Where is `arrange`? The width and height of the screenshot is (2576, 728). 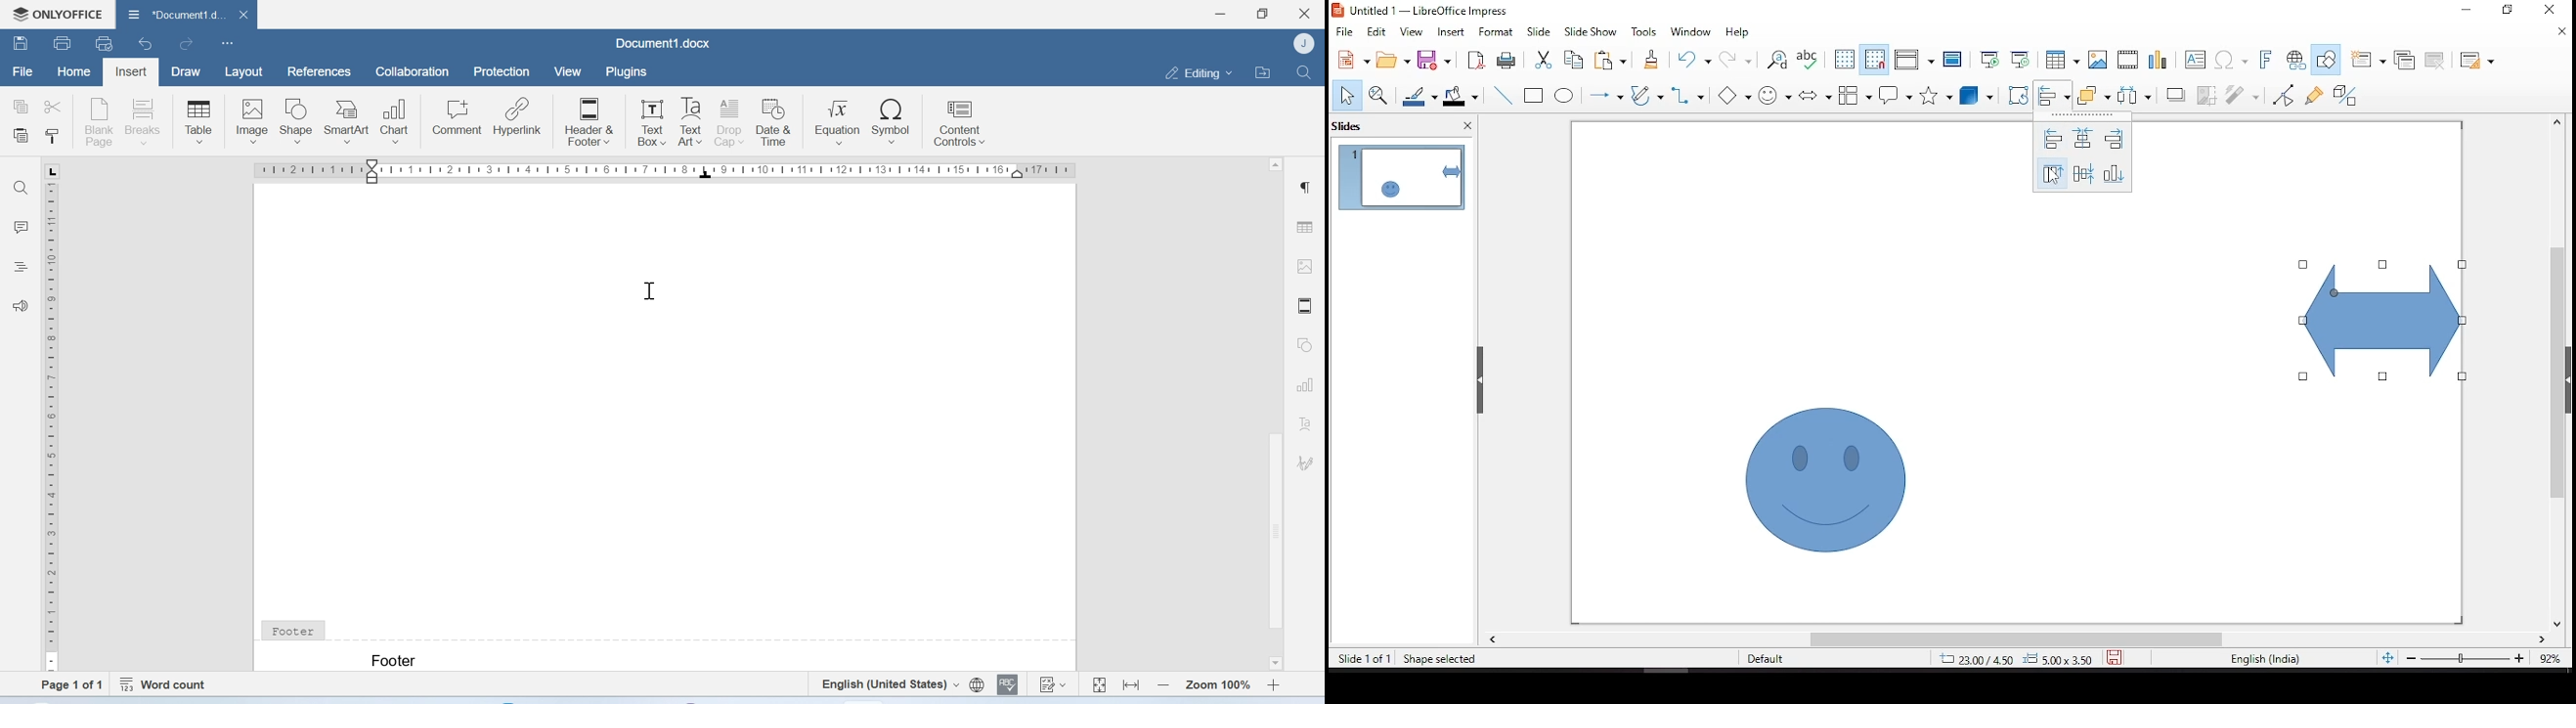
arrange is located at coordinates (2091, 94).